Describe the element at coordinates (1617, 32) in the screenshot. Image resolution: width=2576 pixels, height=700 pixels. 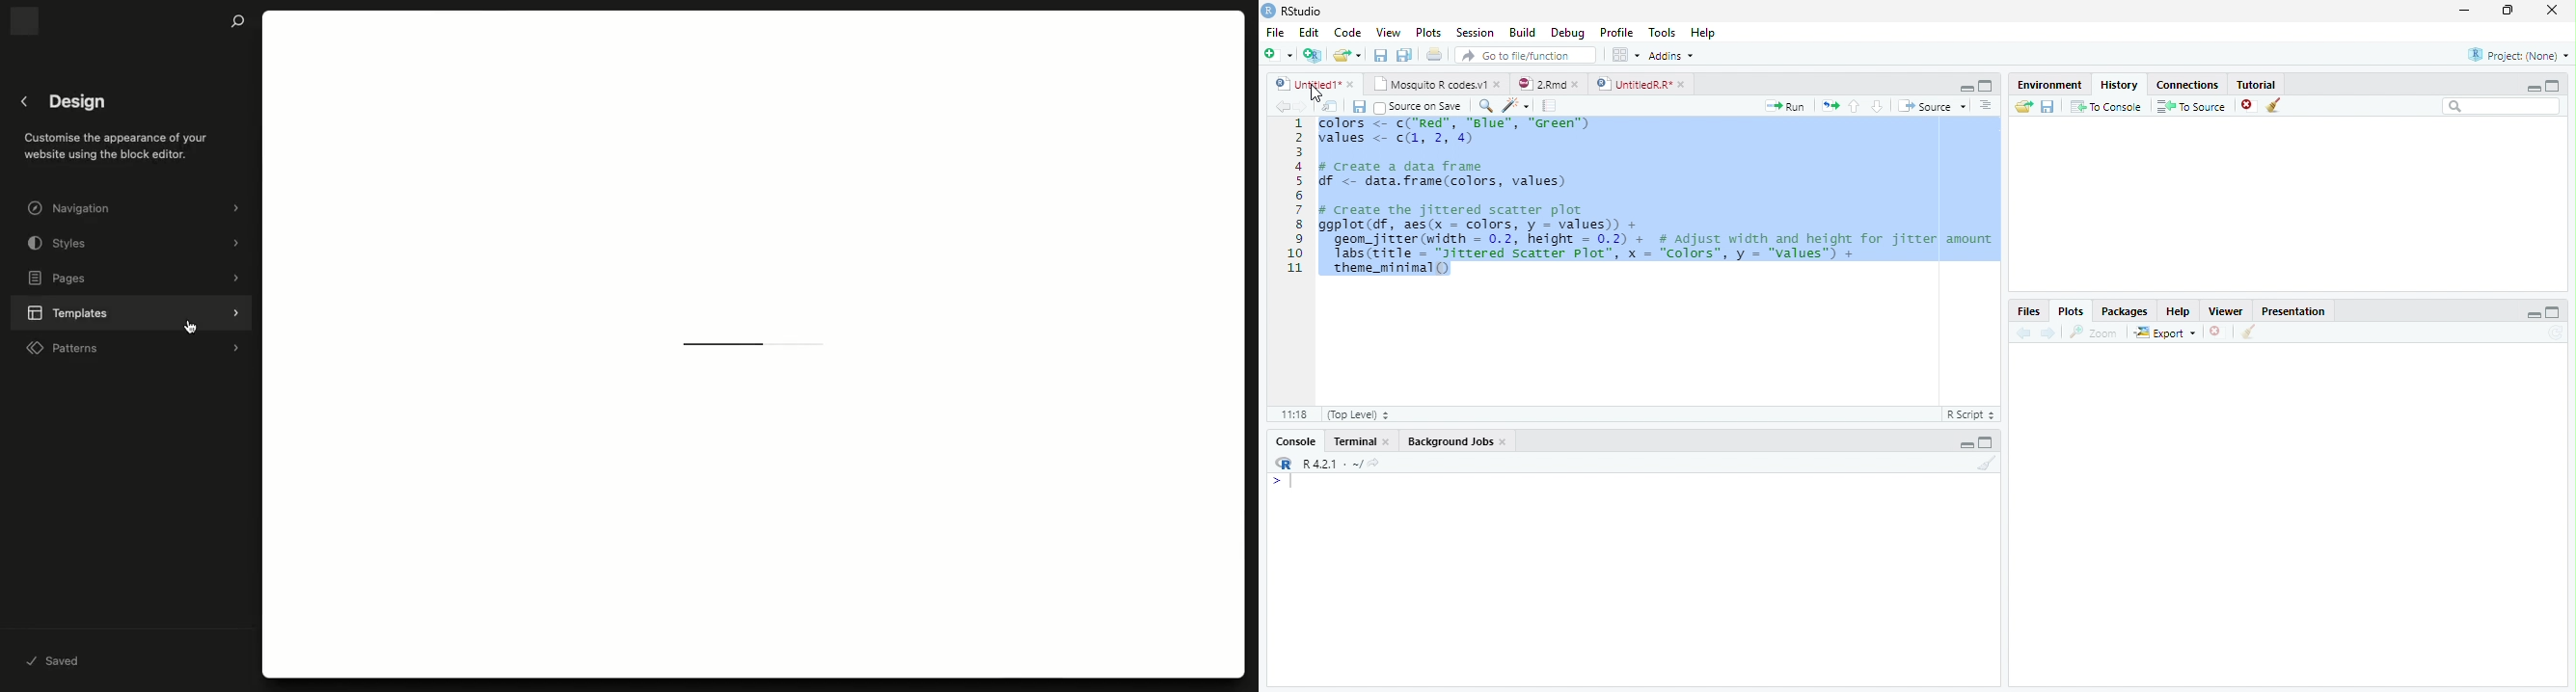
I see `Profile` at that location.